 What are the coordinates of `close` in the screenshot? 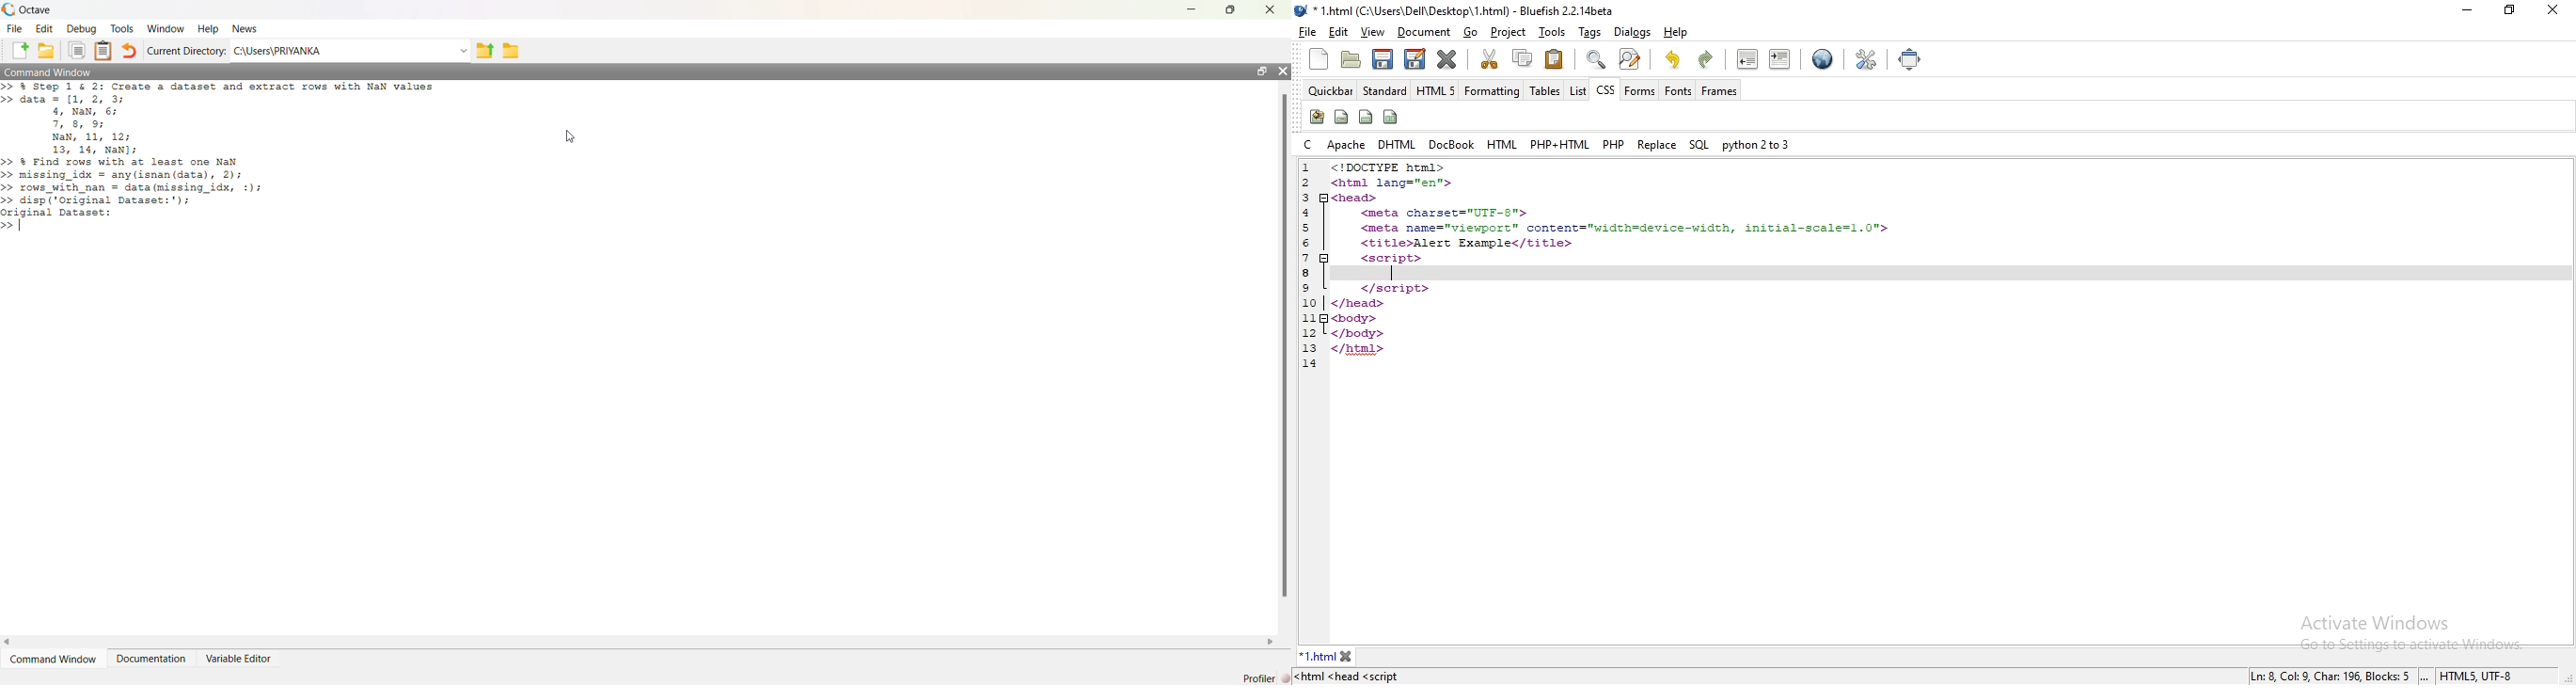 It's located at (1347, 657).